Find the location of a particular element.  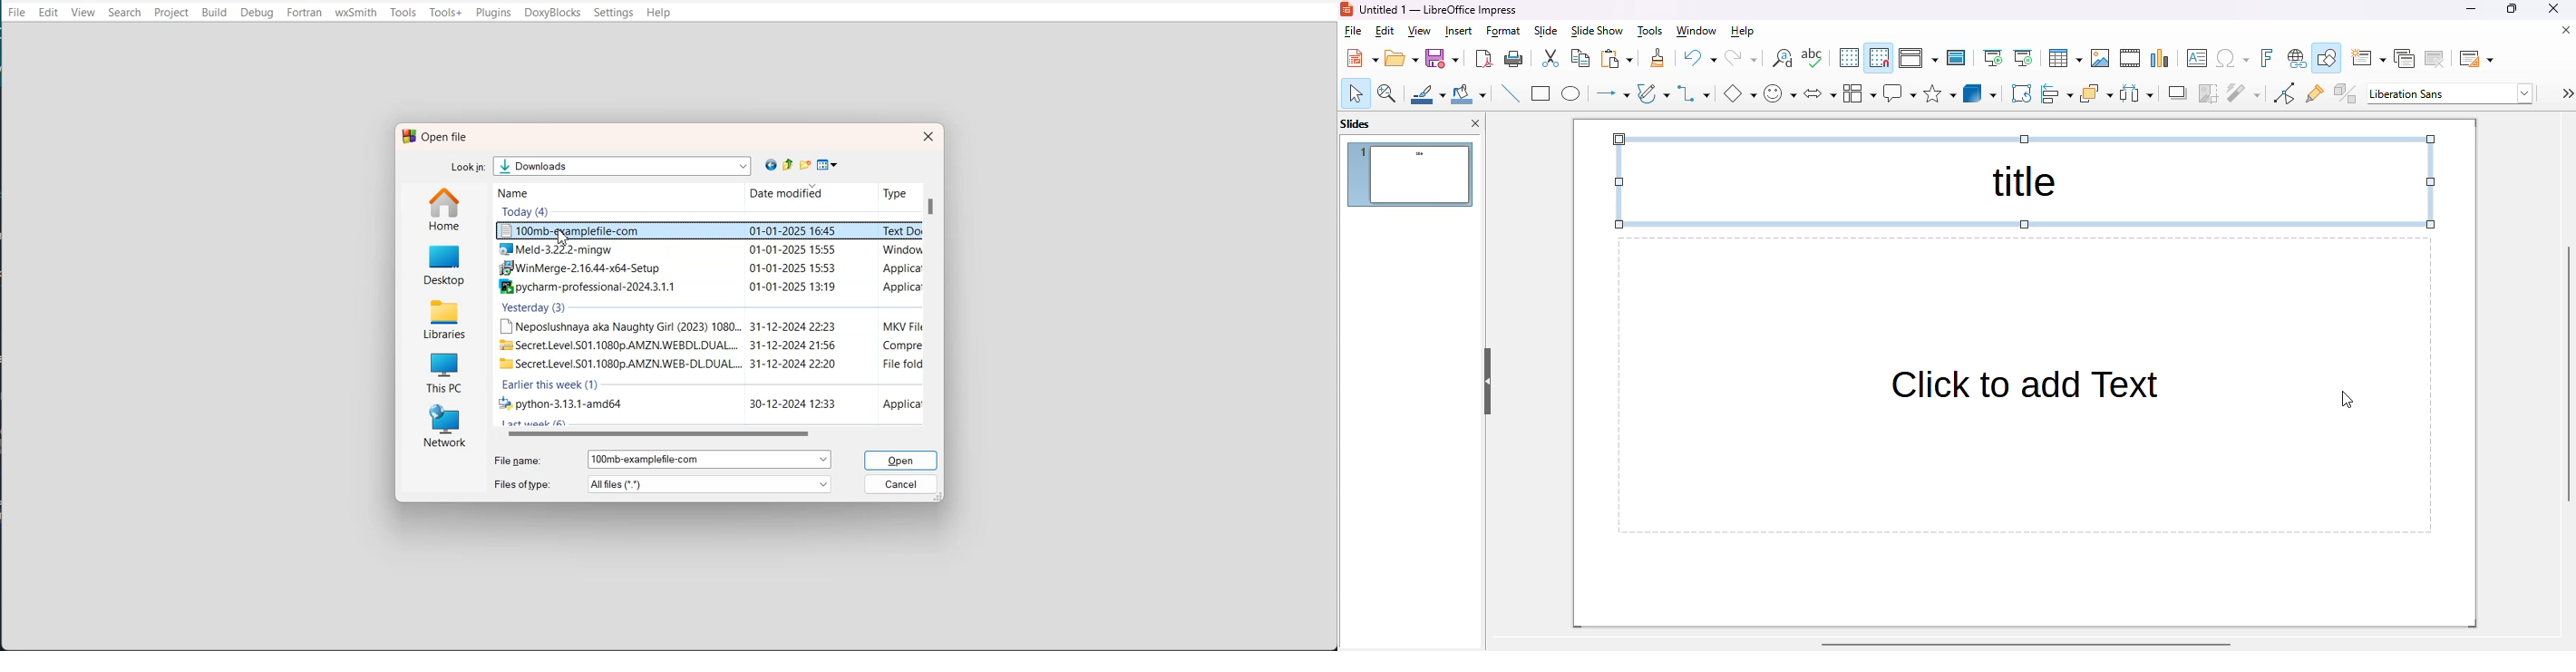

select is located at coordinates (1356, 93).